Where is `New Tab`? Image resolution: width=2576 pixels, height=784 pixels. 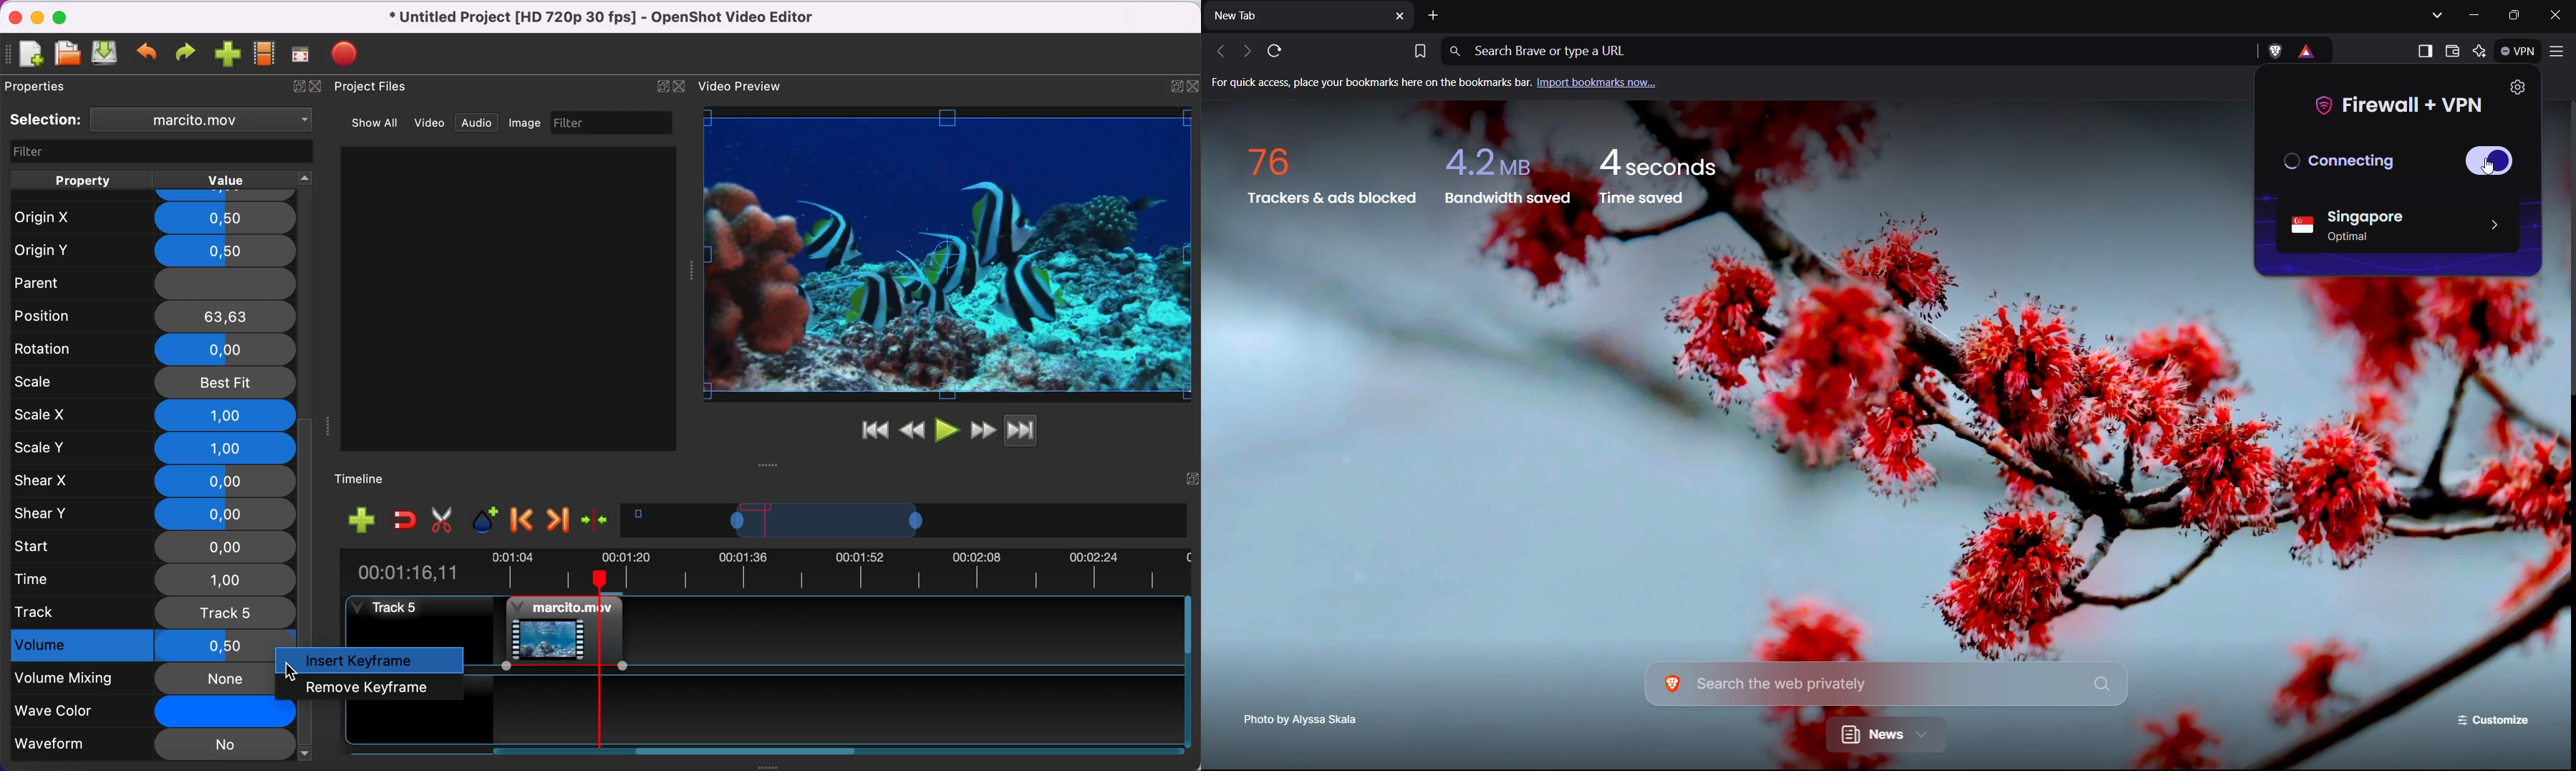 New Tab is located at coordinates (1309, 16).